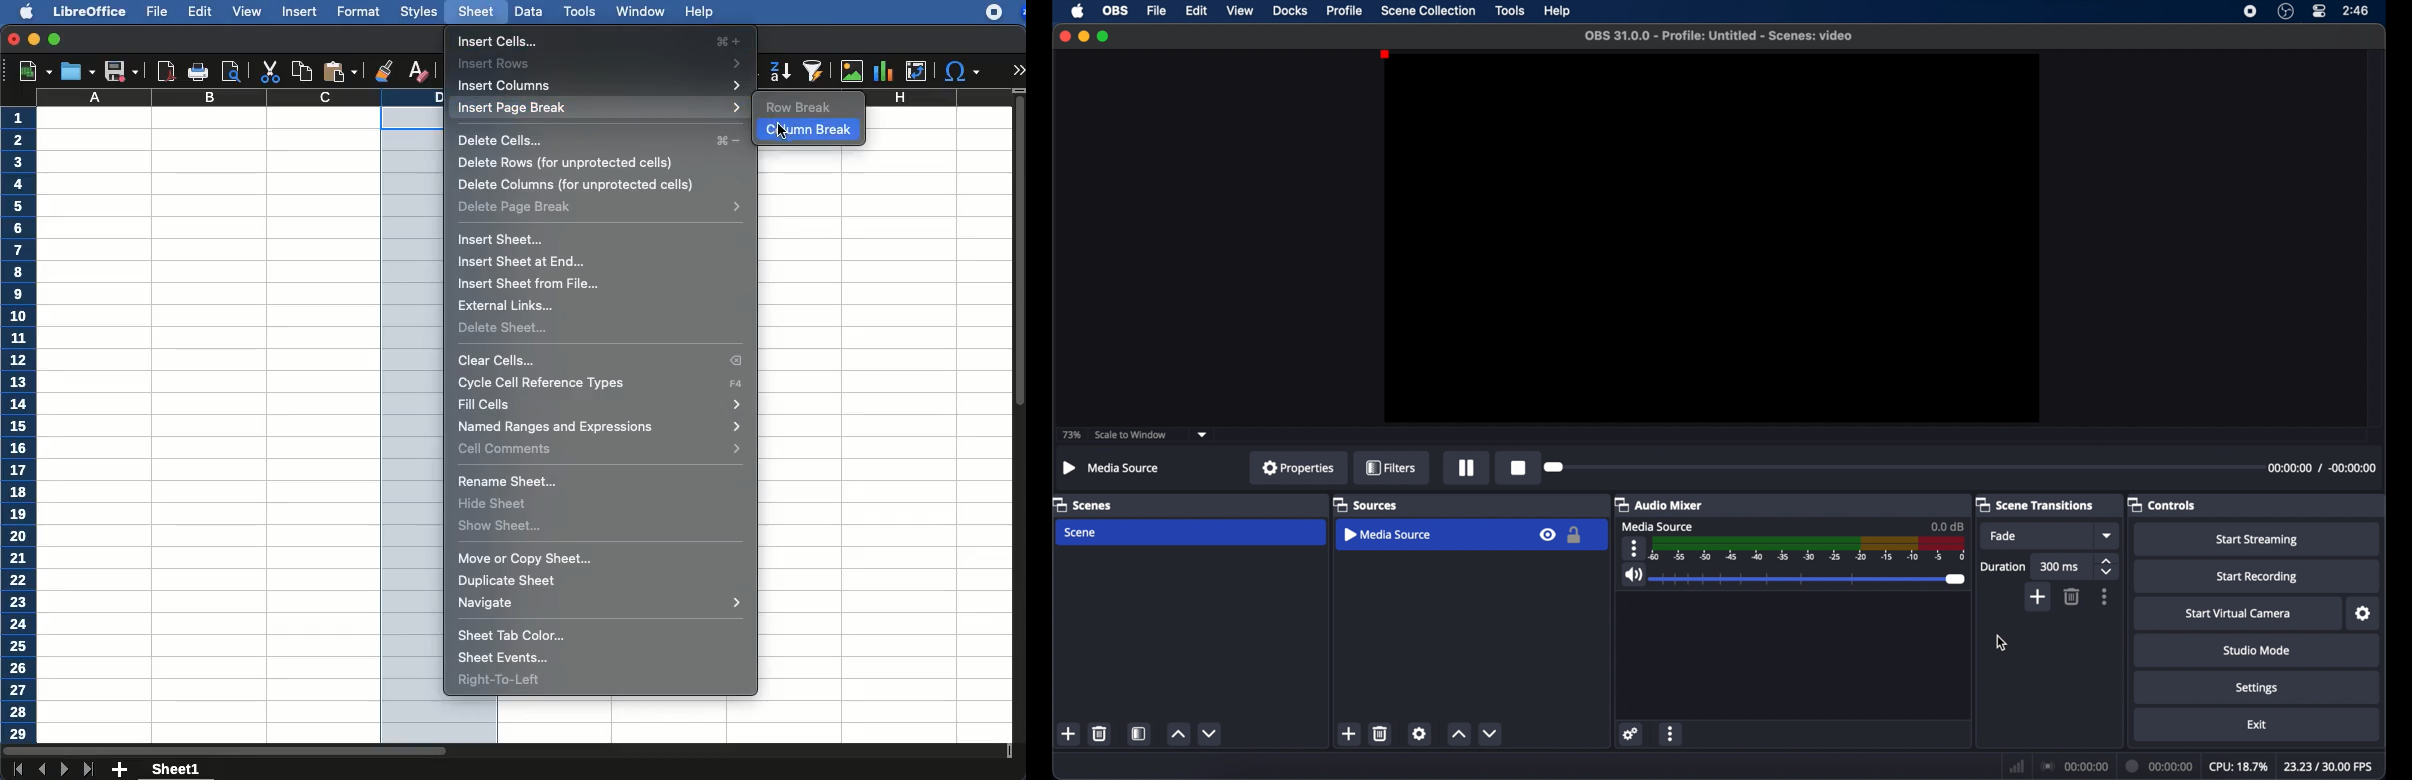  I want to click on add, so click(1350, 734).